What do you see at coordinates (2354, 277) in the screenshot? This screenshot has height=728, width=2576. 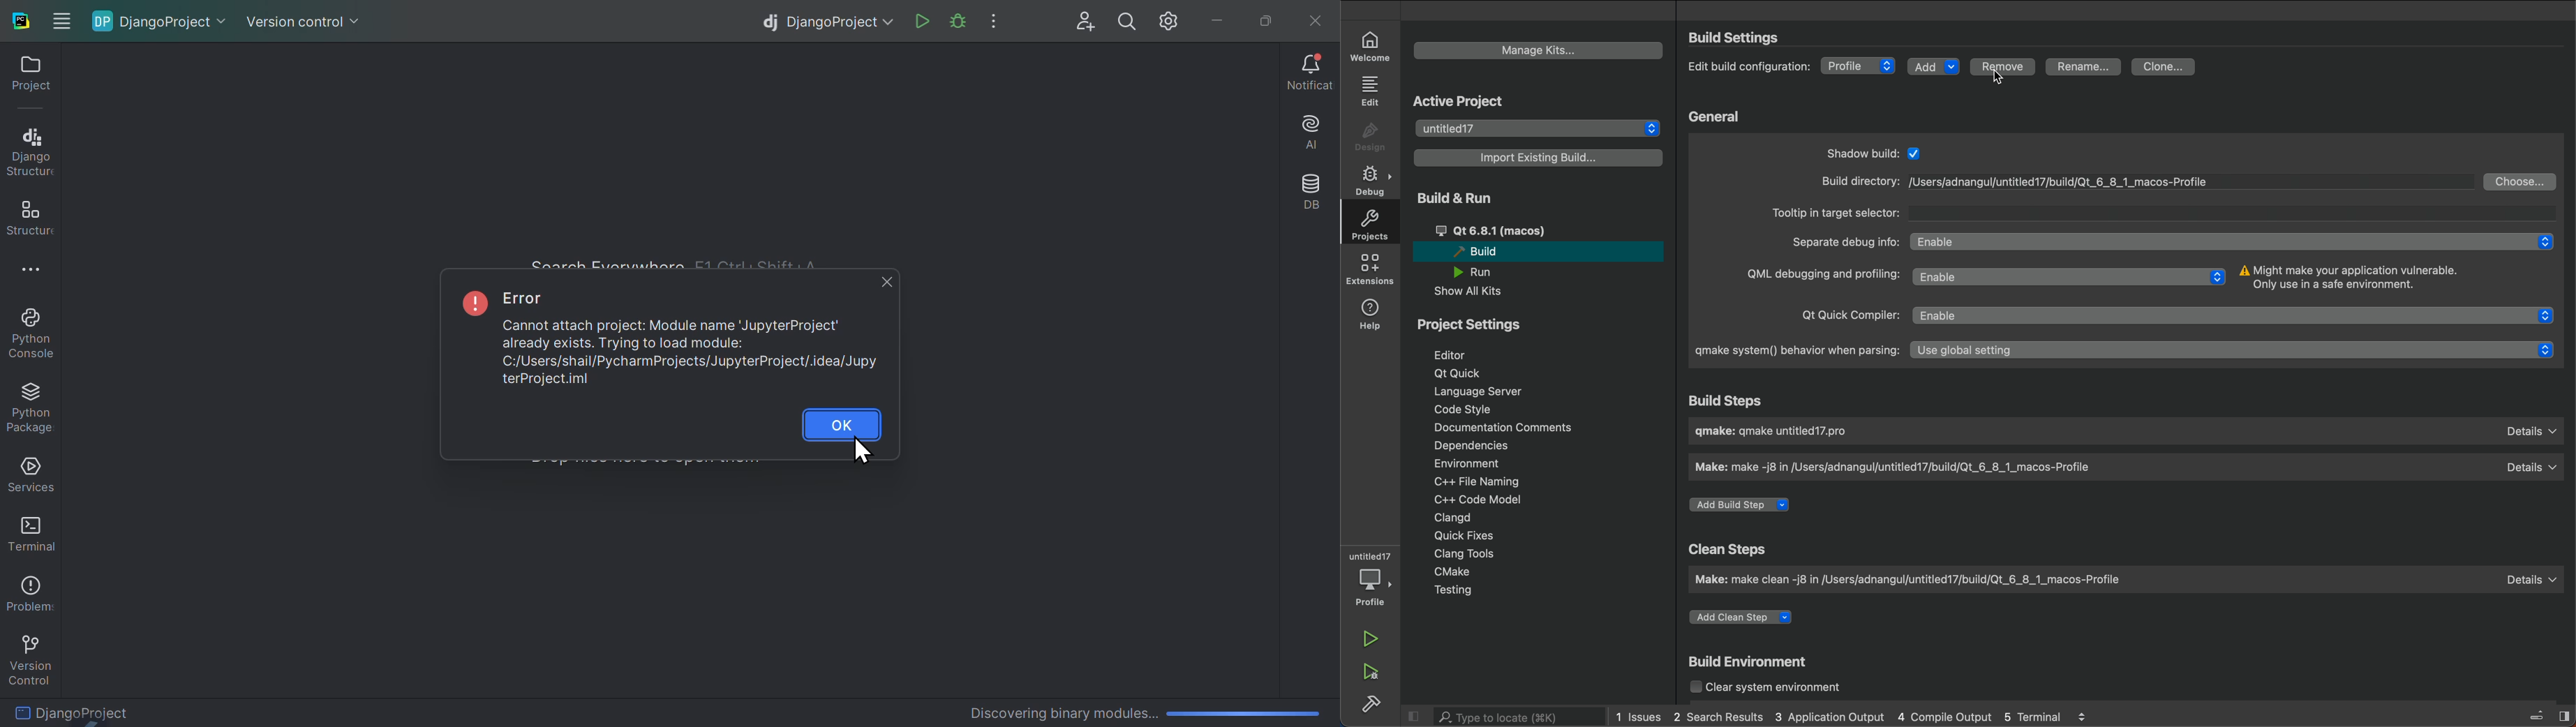 I see `info` at bounding box center [2354, 277].